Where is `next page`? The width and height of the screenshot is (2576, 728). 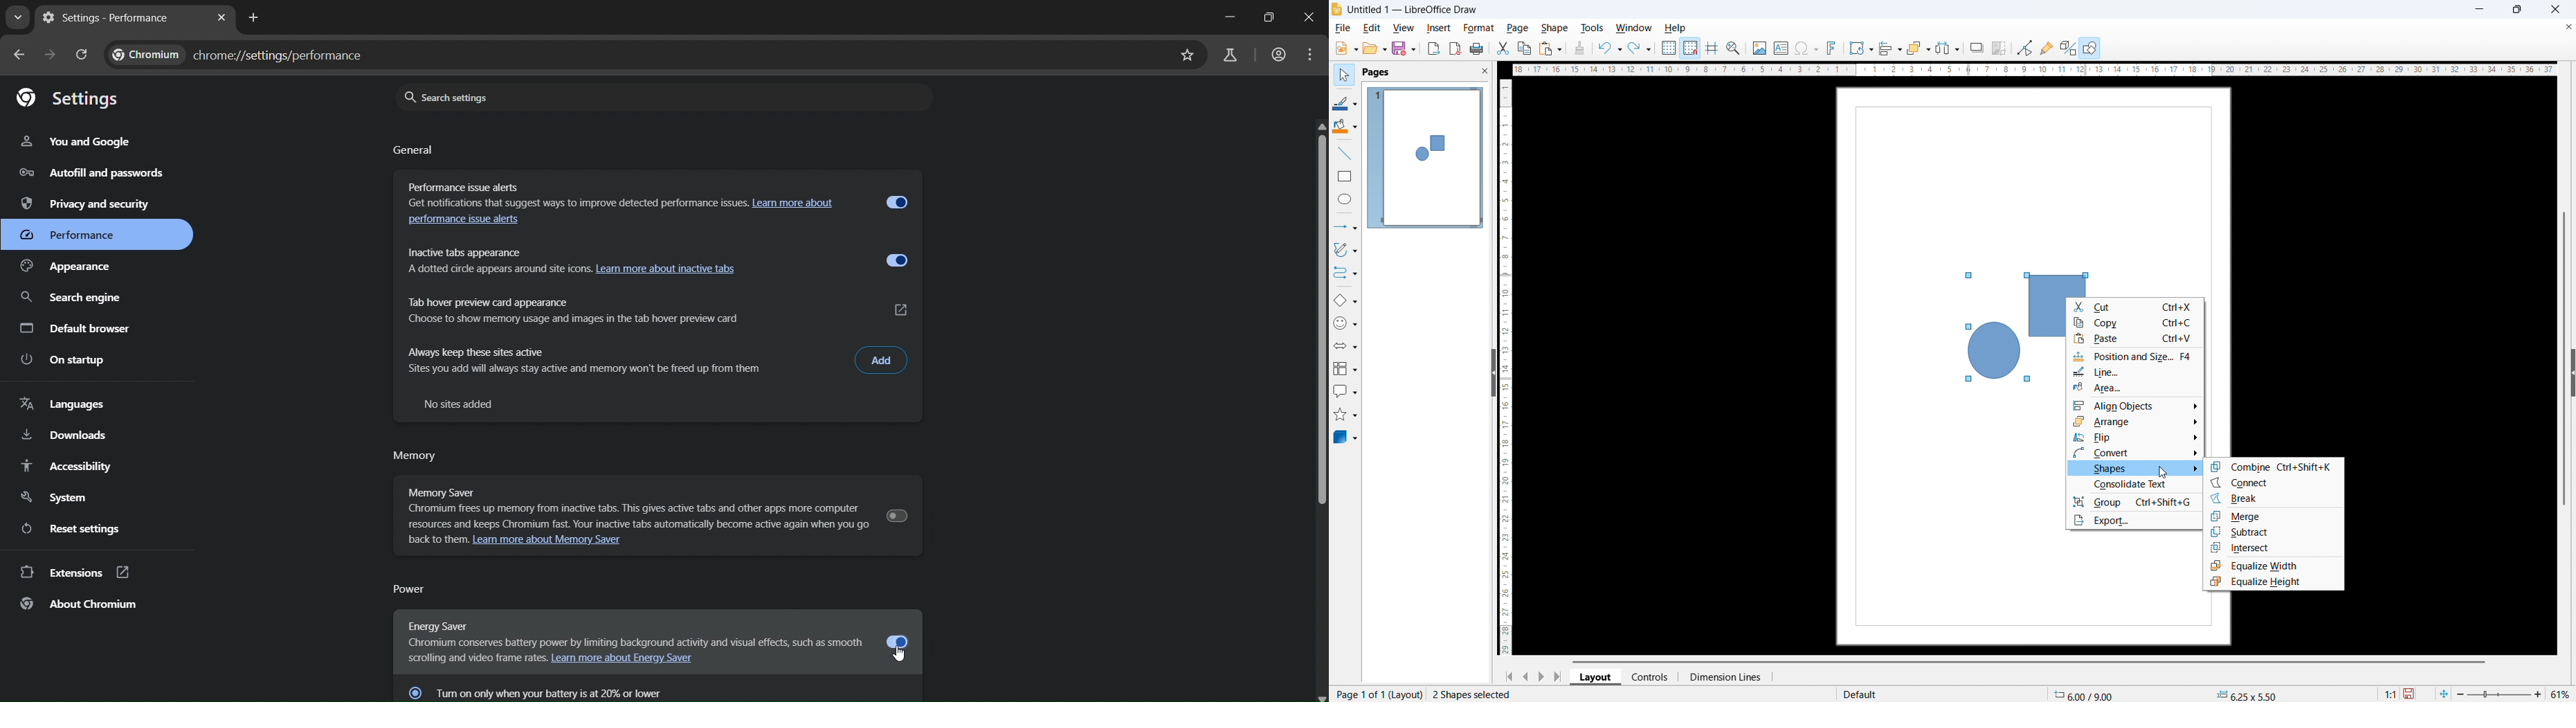 next page is located at coordinates (1543, 676).